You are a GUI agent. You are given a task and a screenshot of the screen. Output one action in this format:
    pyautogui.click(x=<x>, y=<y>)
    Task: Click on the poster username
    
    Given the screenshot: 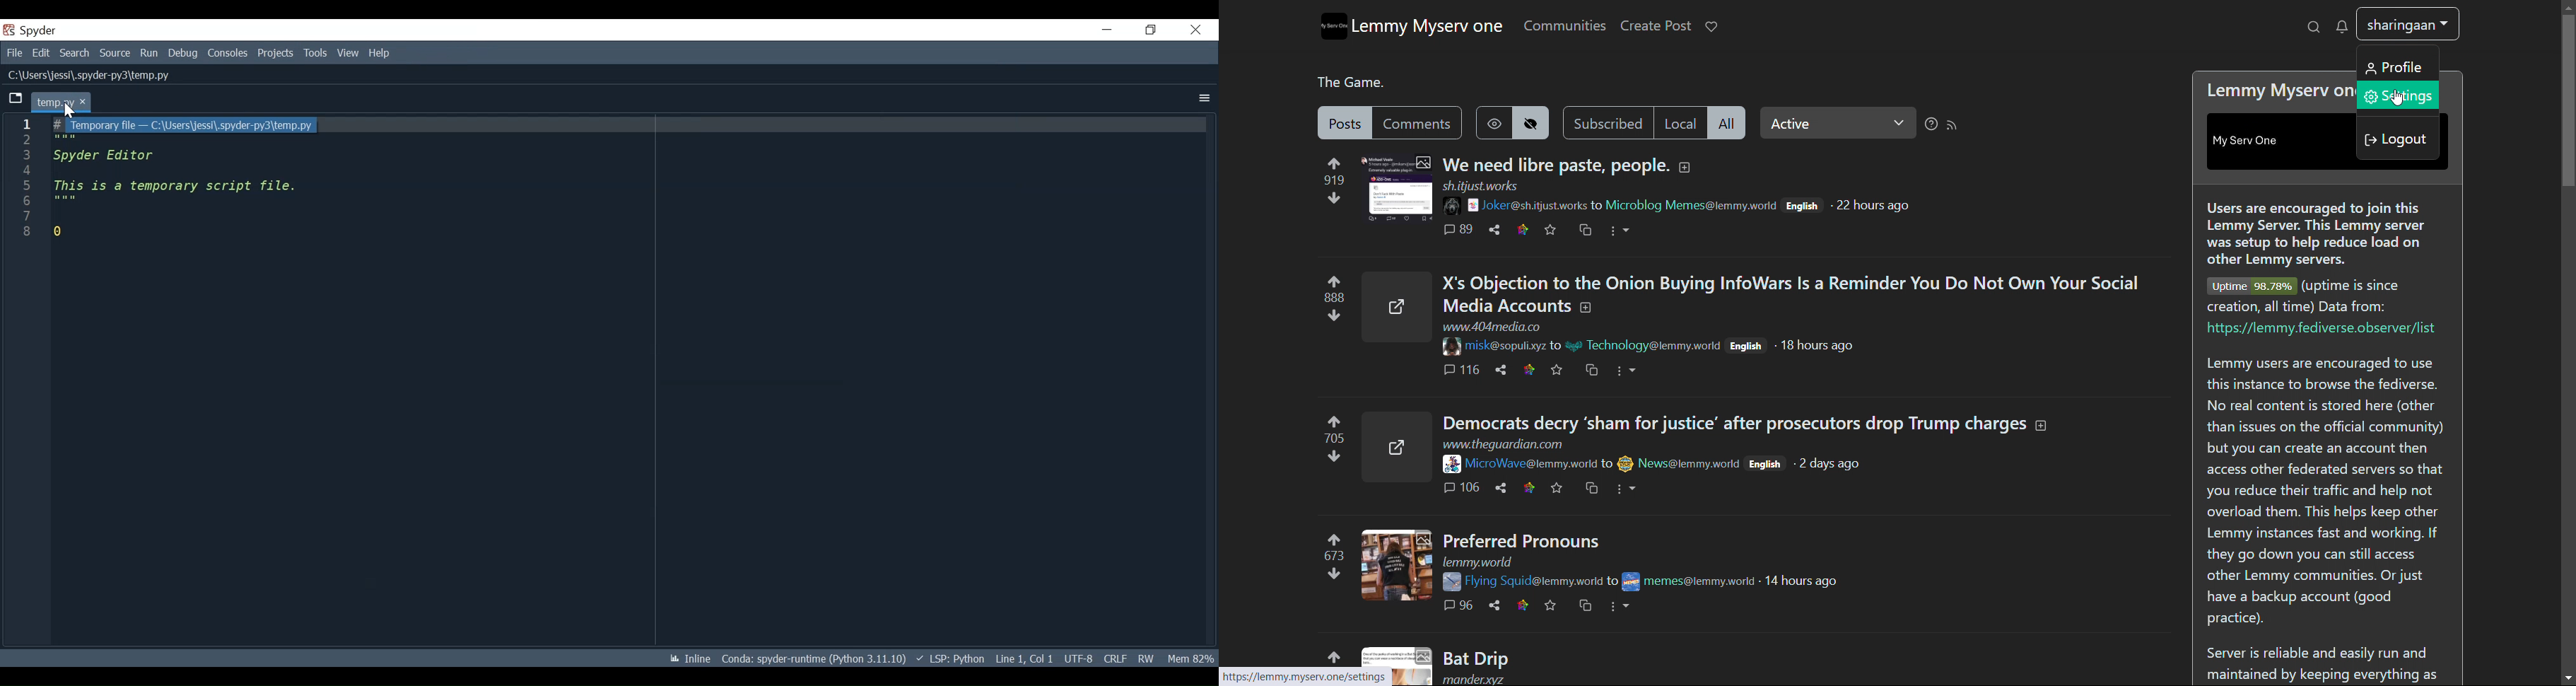 What is the action you would take?
    pyautogui.click(x=1689, y=463)
    